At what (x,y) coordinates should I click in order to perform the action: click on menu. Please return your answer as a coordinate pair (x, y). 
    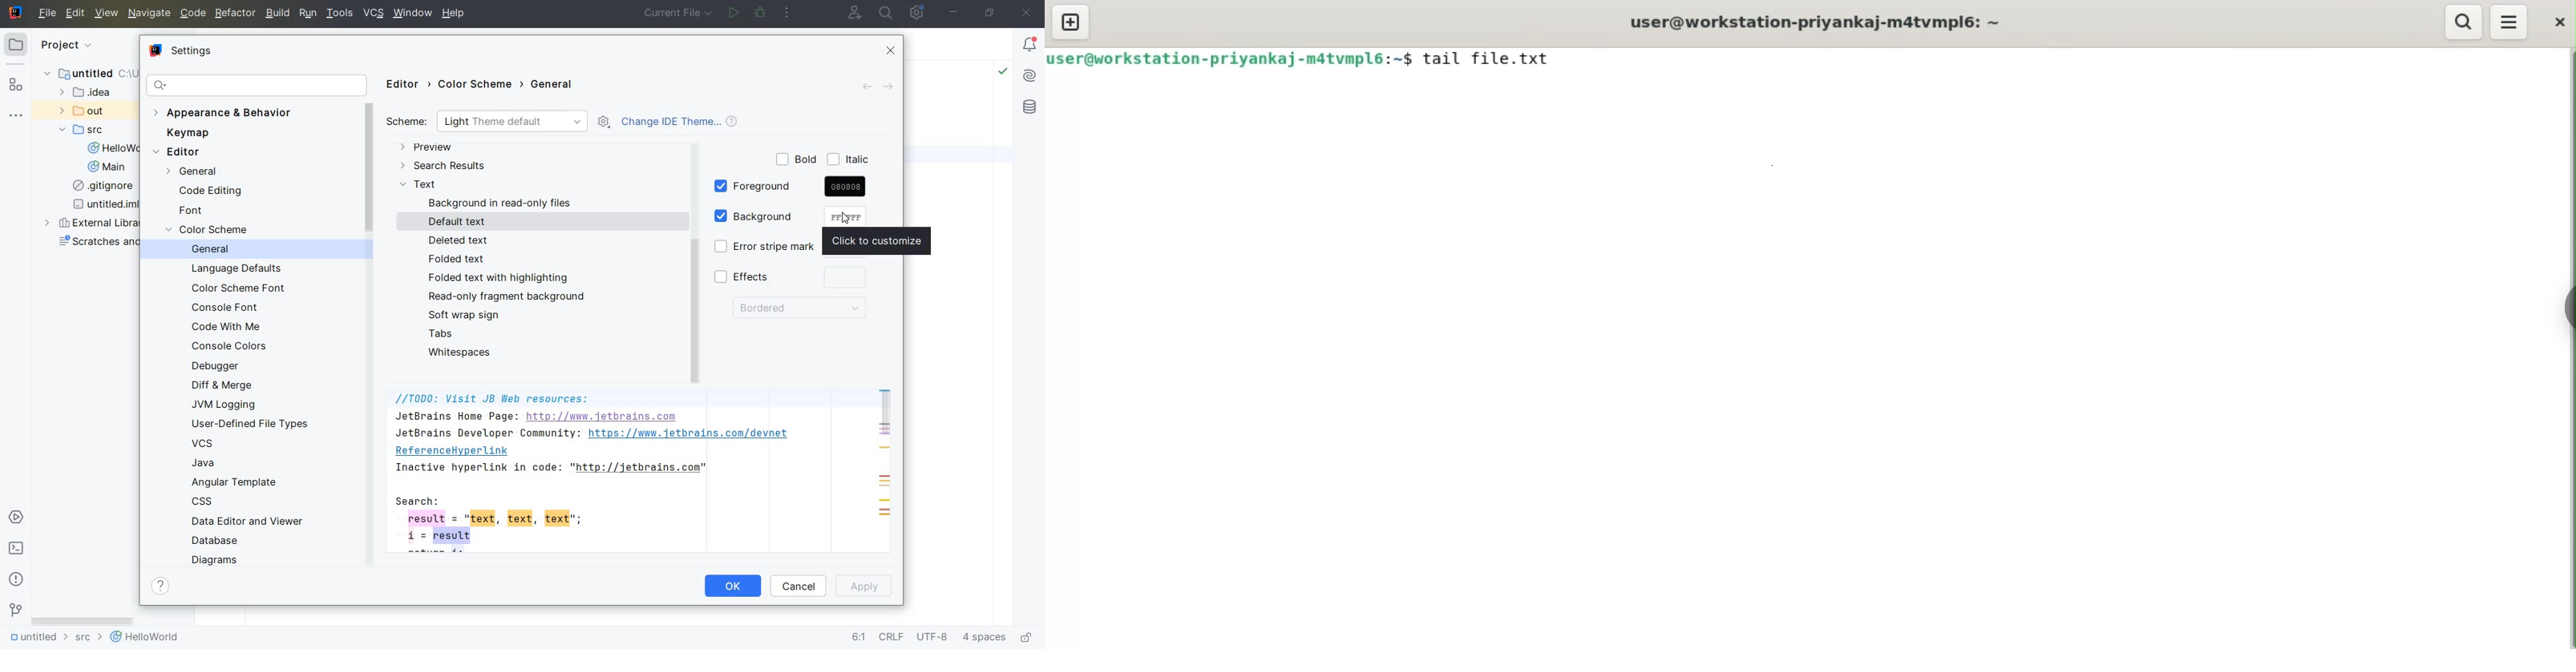
    Looking at the image, I should click on (2508, 23).